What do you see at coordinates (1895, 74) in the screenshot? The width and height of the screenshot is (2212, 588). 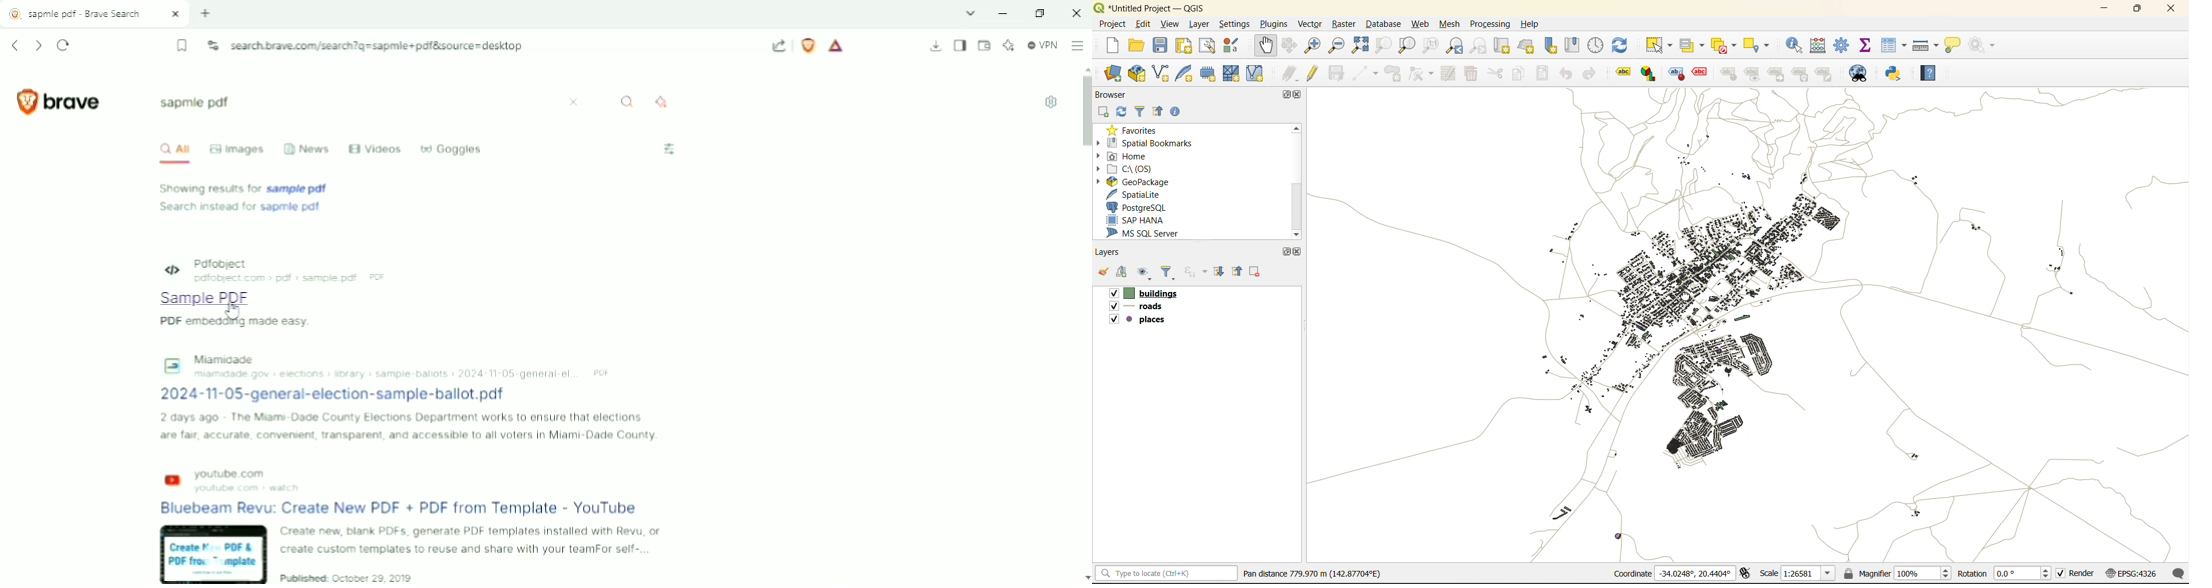 I see `python` at bounding box center [1895, 74].